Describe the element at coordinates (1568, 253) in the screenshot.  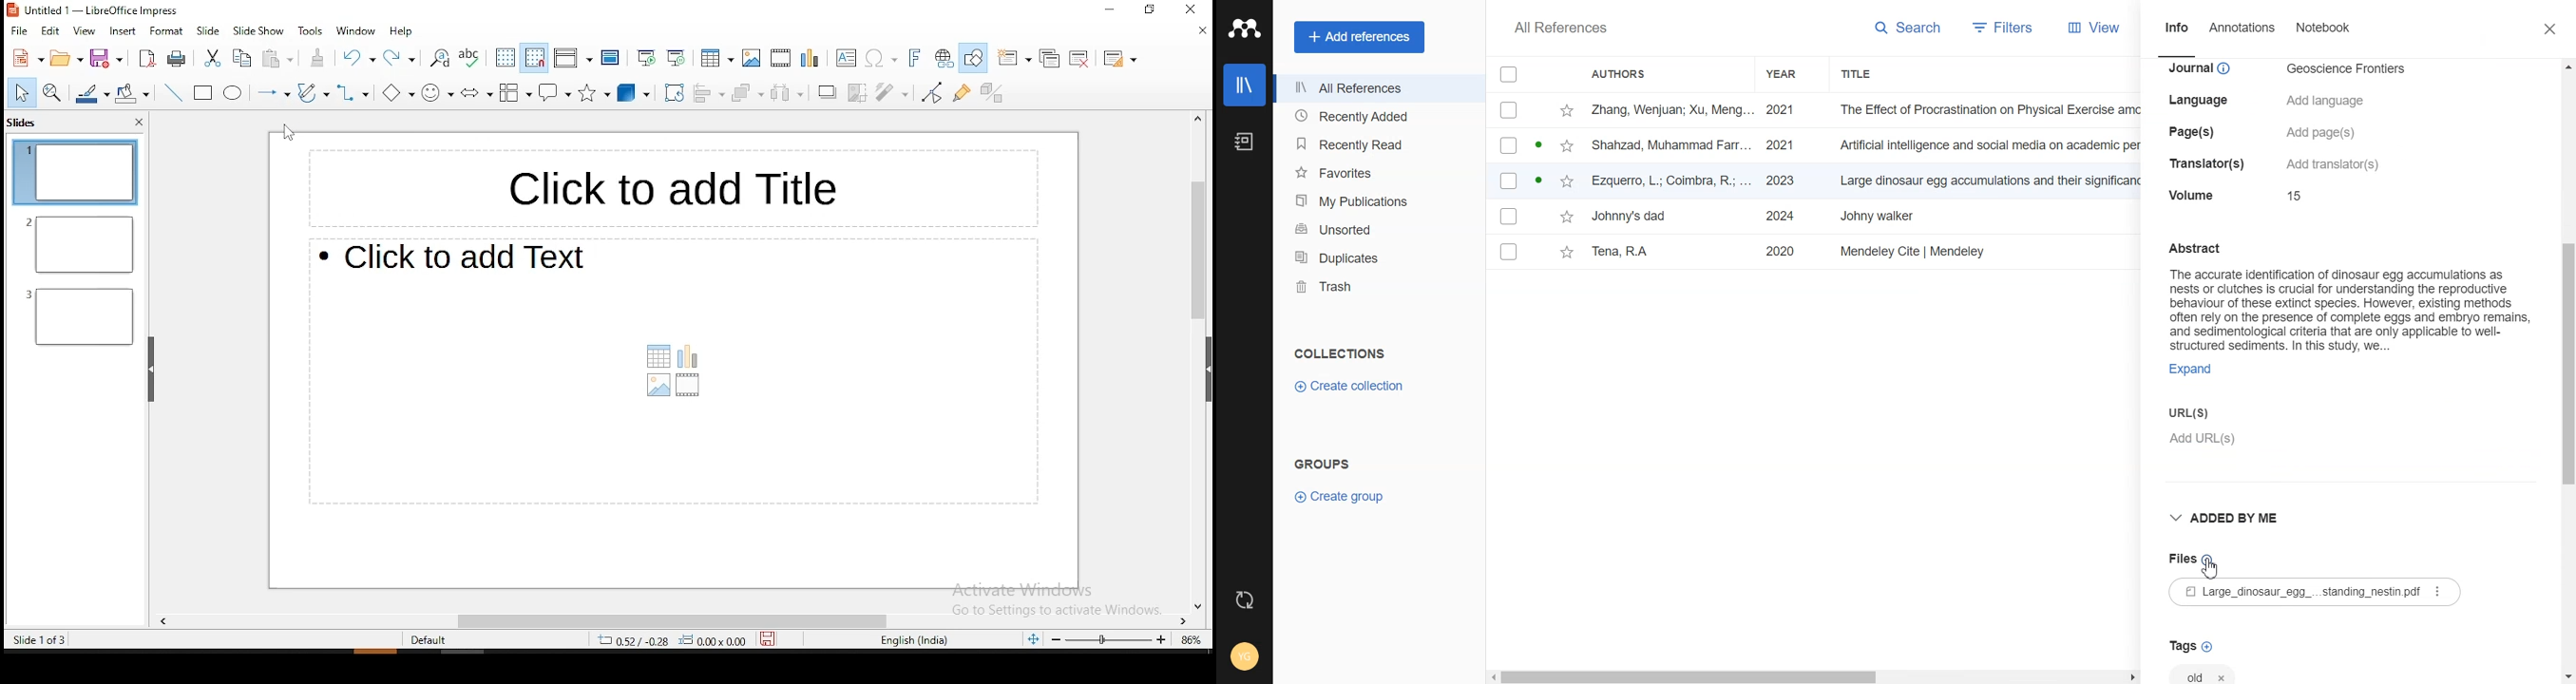
I see `star` at that location.